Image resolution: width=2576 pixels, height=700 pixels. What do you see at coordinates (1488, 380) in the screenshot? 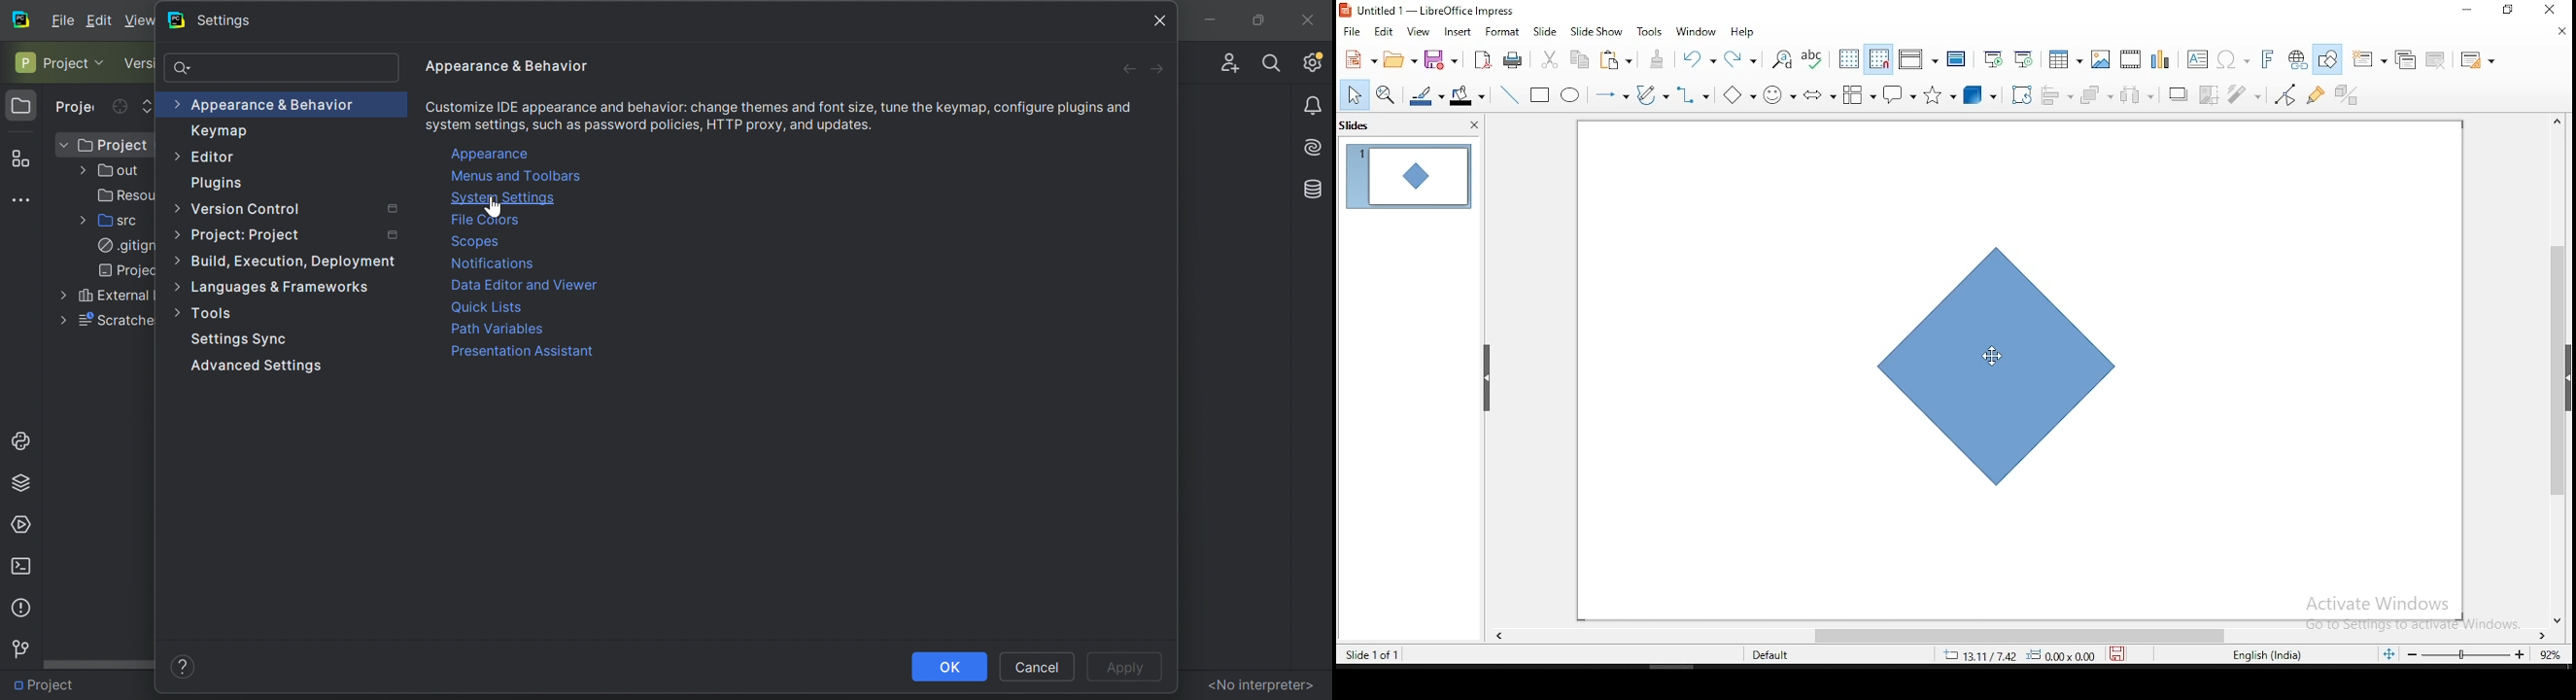
I see `Minimize sidebar` at bounding box center [1488, 380].